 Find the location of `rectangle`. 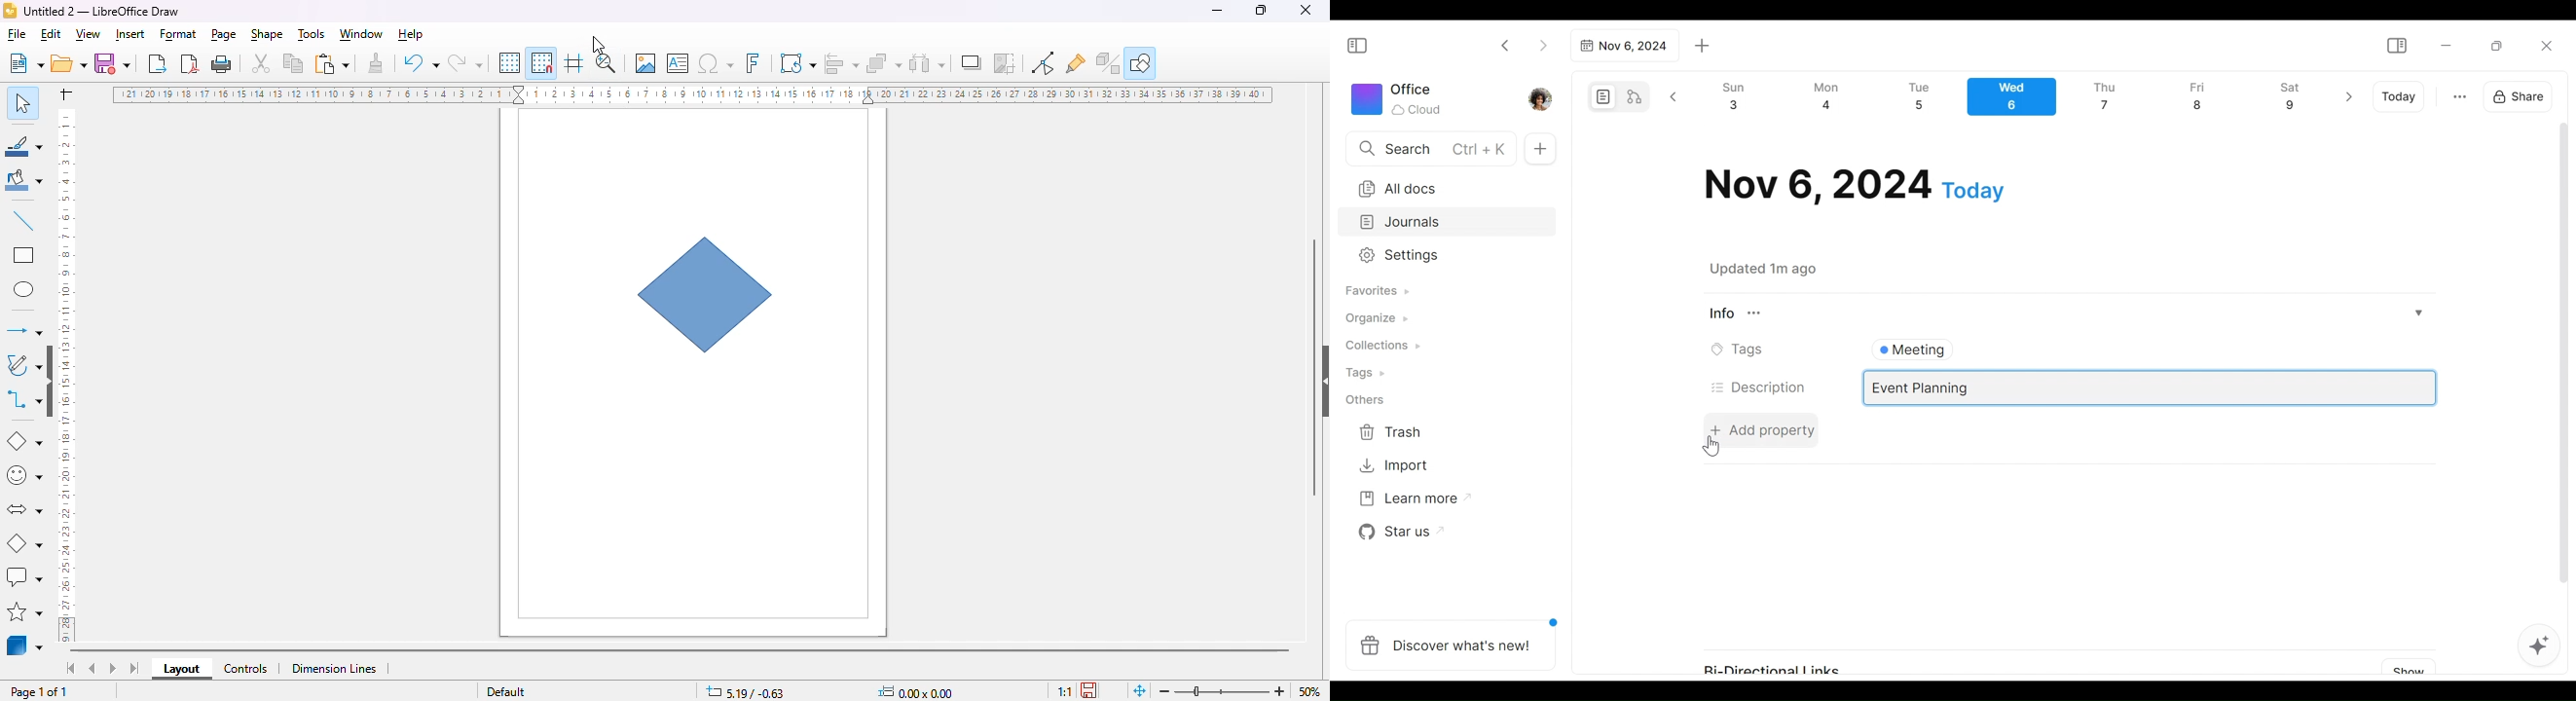

rectangle is located at coordinates (25, 256).